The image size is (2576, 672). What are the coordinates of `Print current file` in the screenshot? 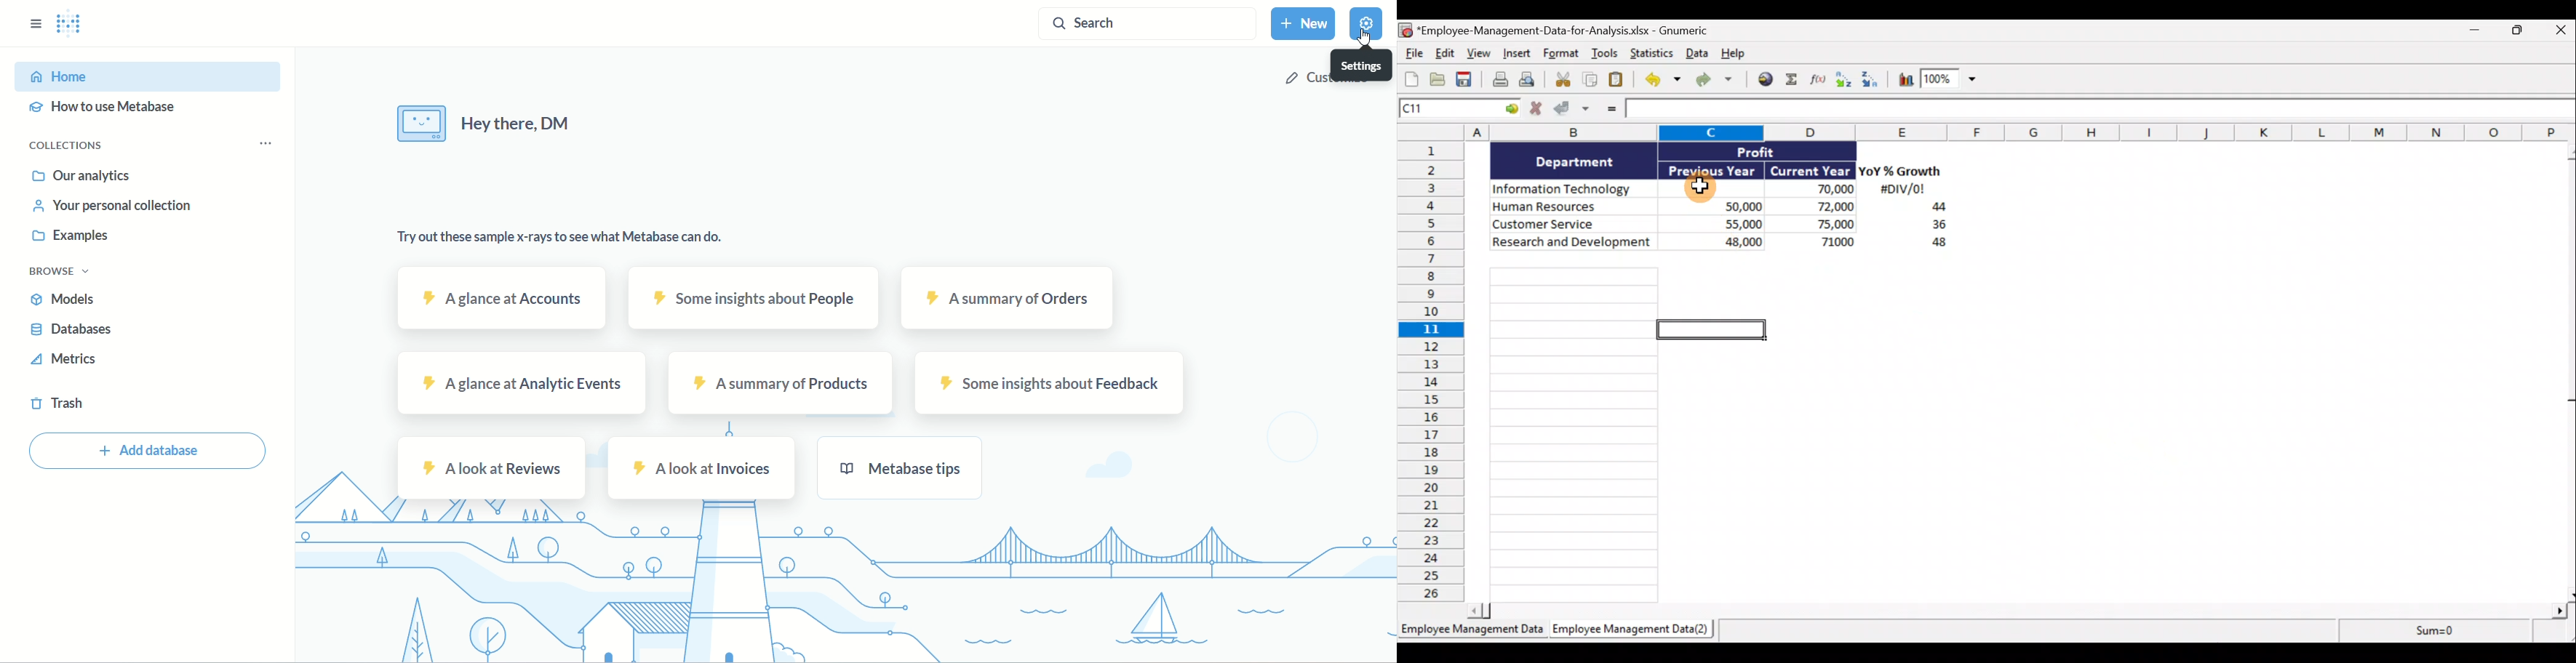 It's located at (1498, 80).